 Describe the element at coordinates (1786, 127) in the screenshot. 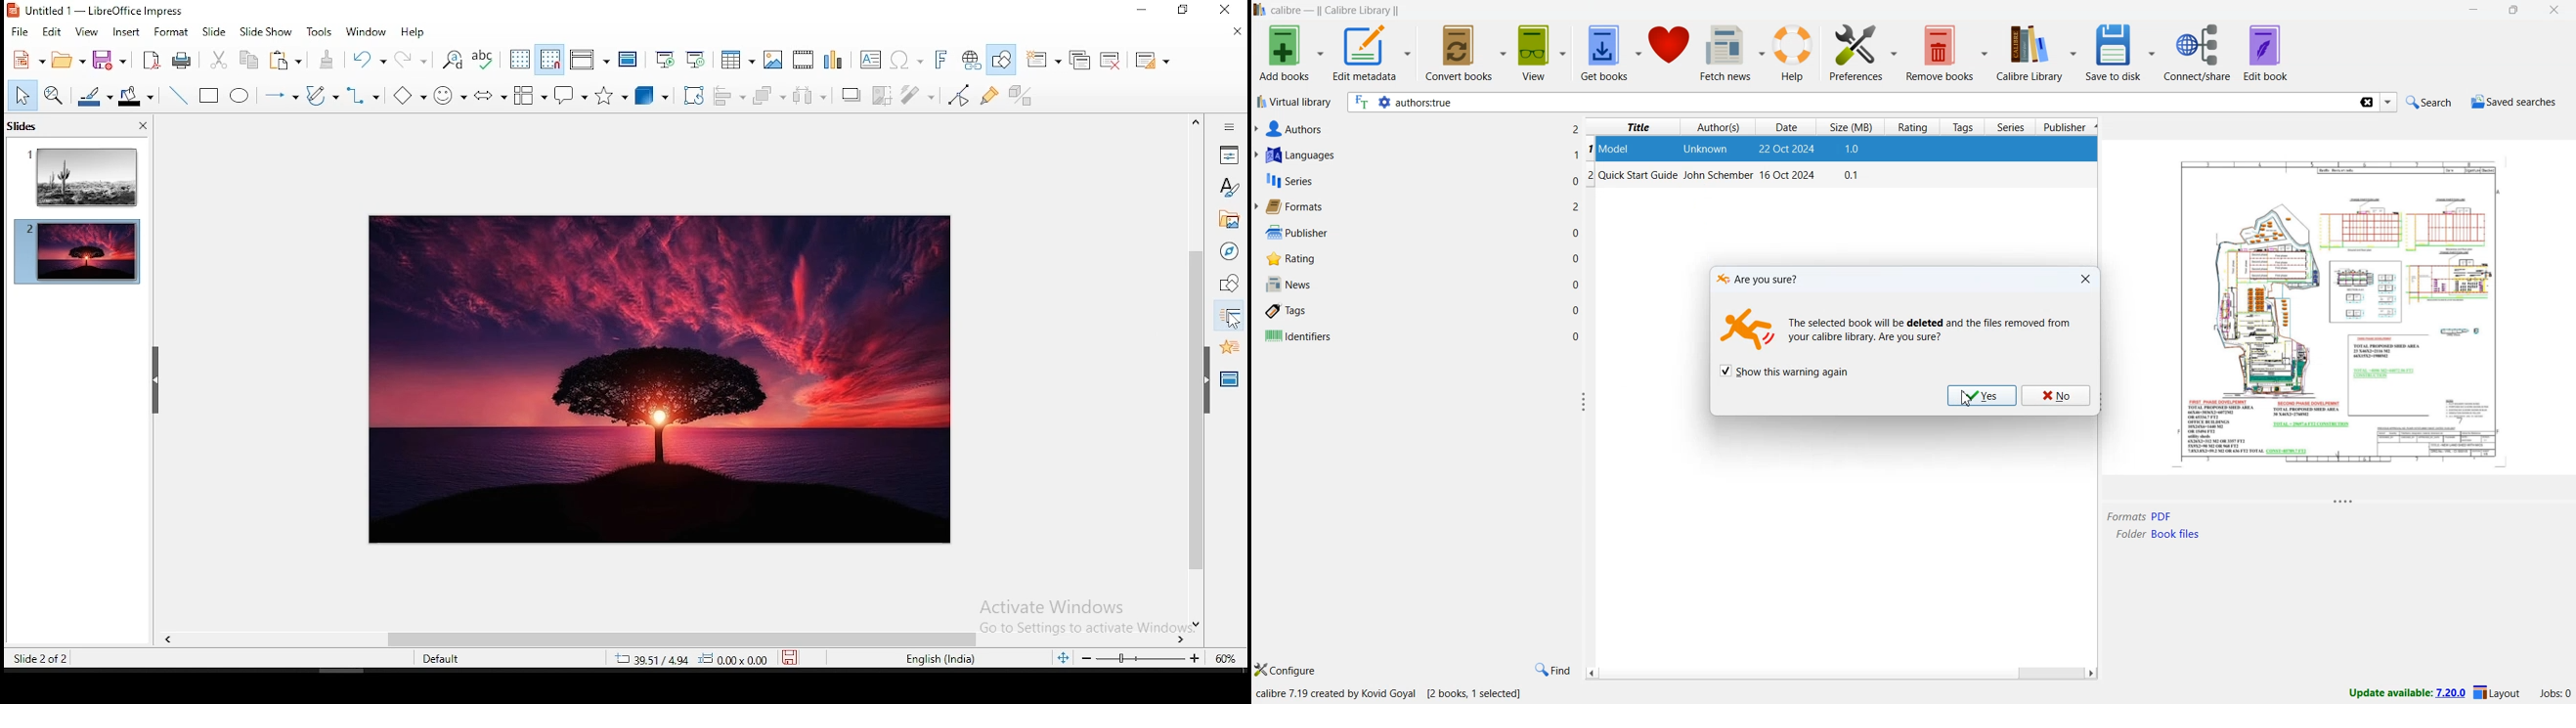

I see `date` at that location.